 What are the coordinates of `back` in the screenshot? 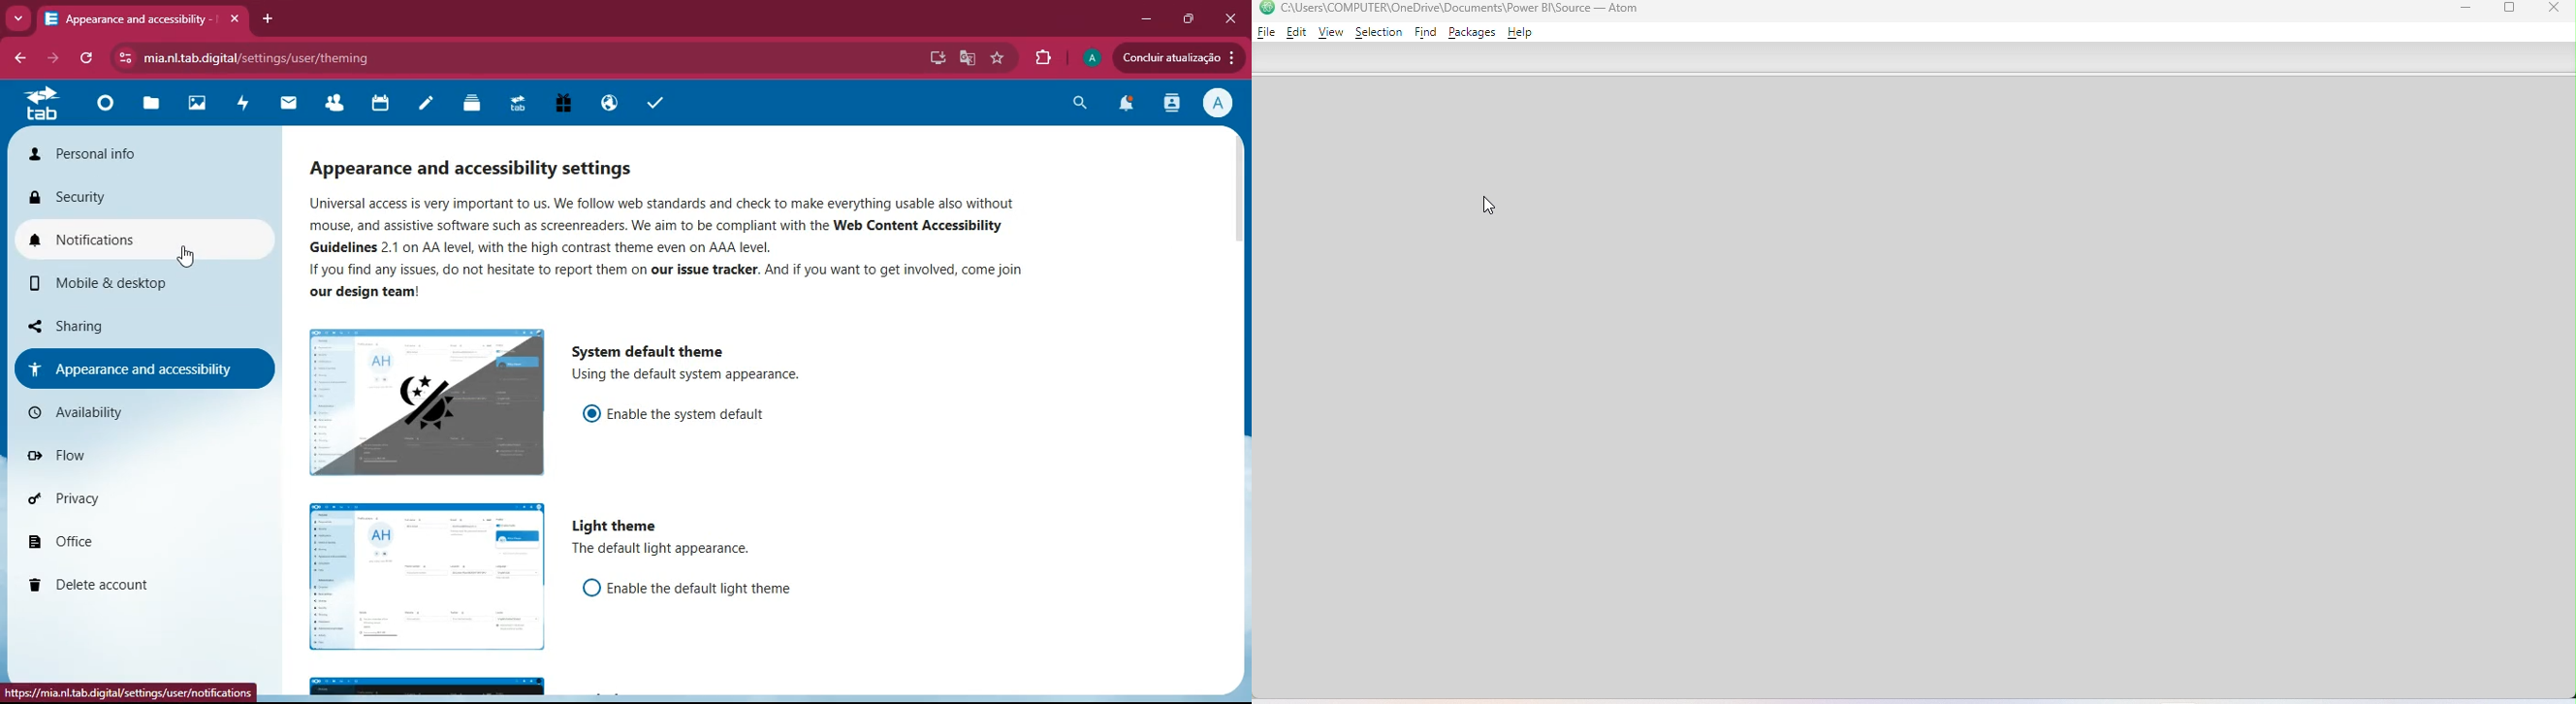 It's located at (16, 56).